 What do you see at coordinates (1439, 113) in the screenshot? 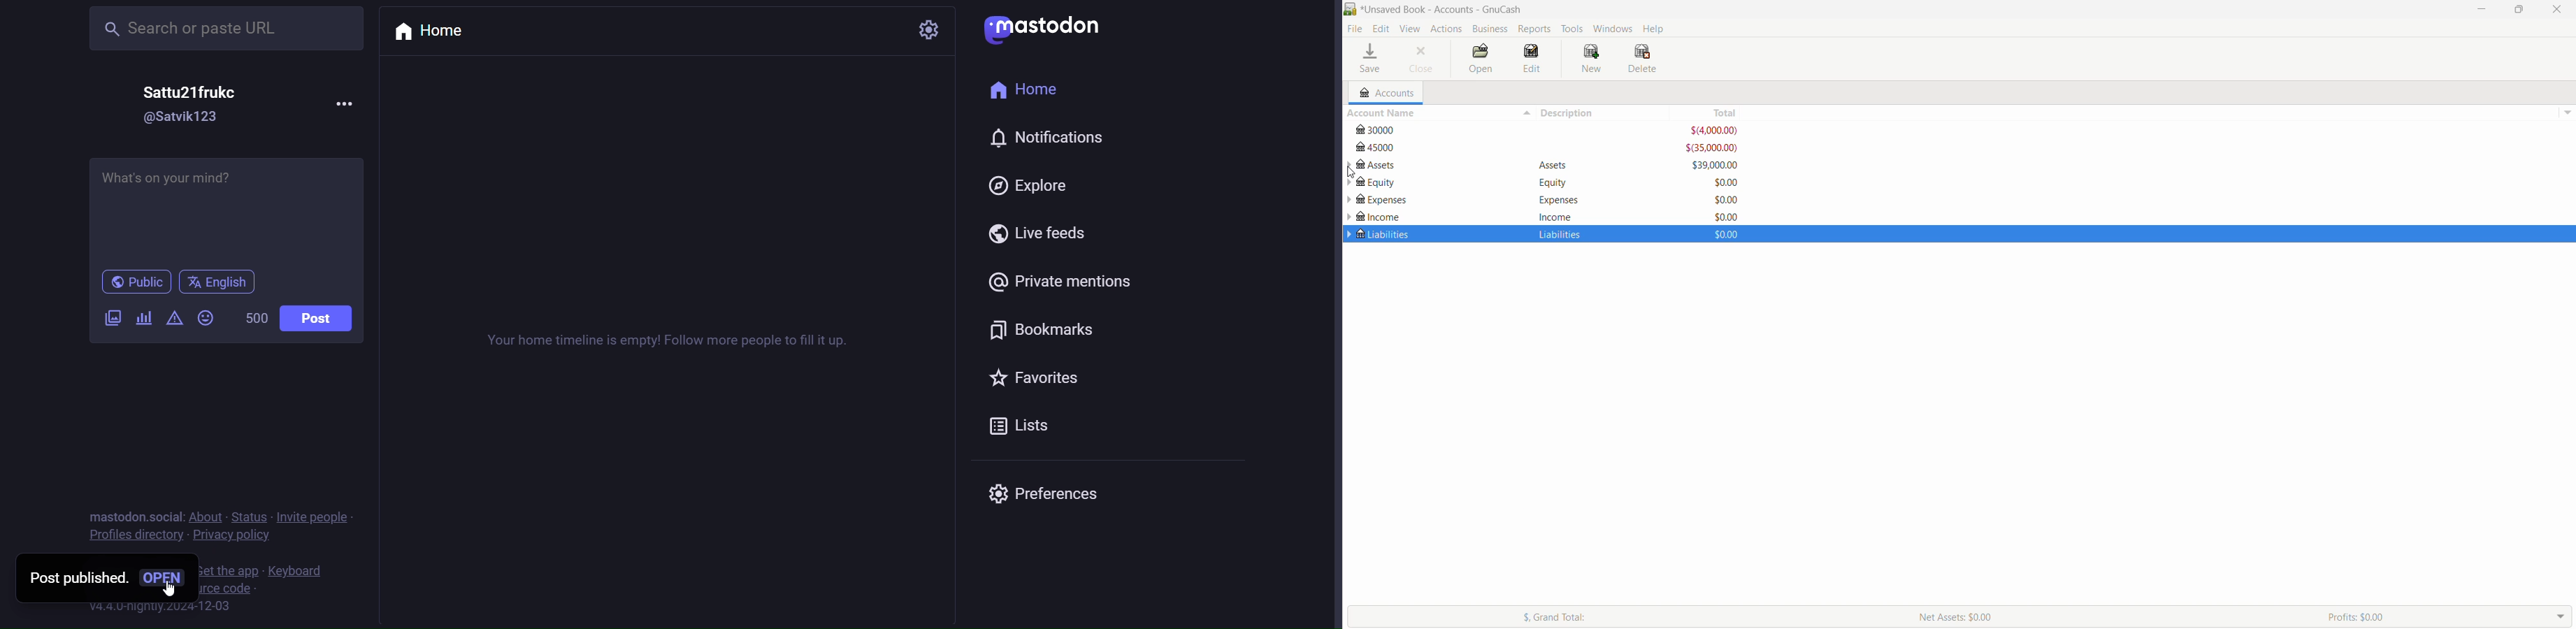
I see `Account Name` at bounding box center [1439, 113].